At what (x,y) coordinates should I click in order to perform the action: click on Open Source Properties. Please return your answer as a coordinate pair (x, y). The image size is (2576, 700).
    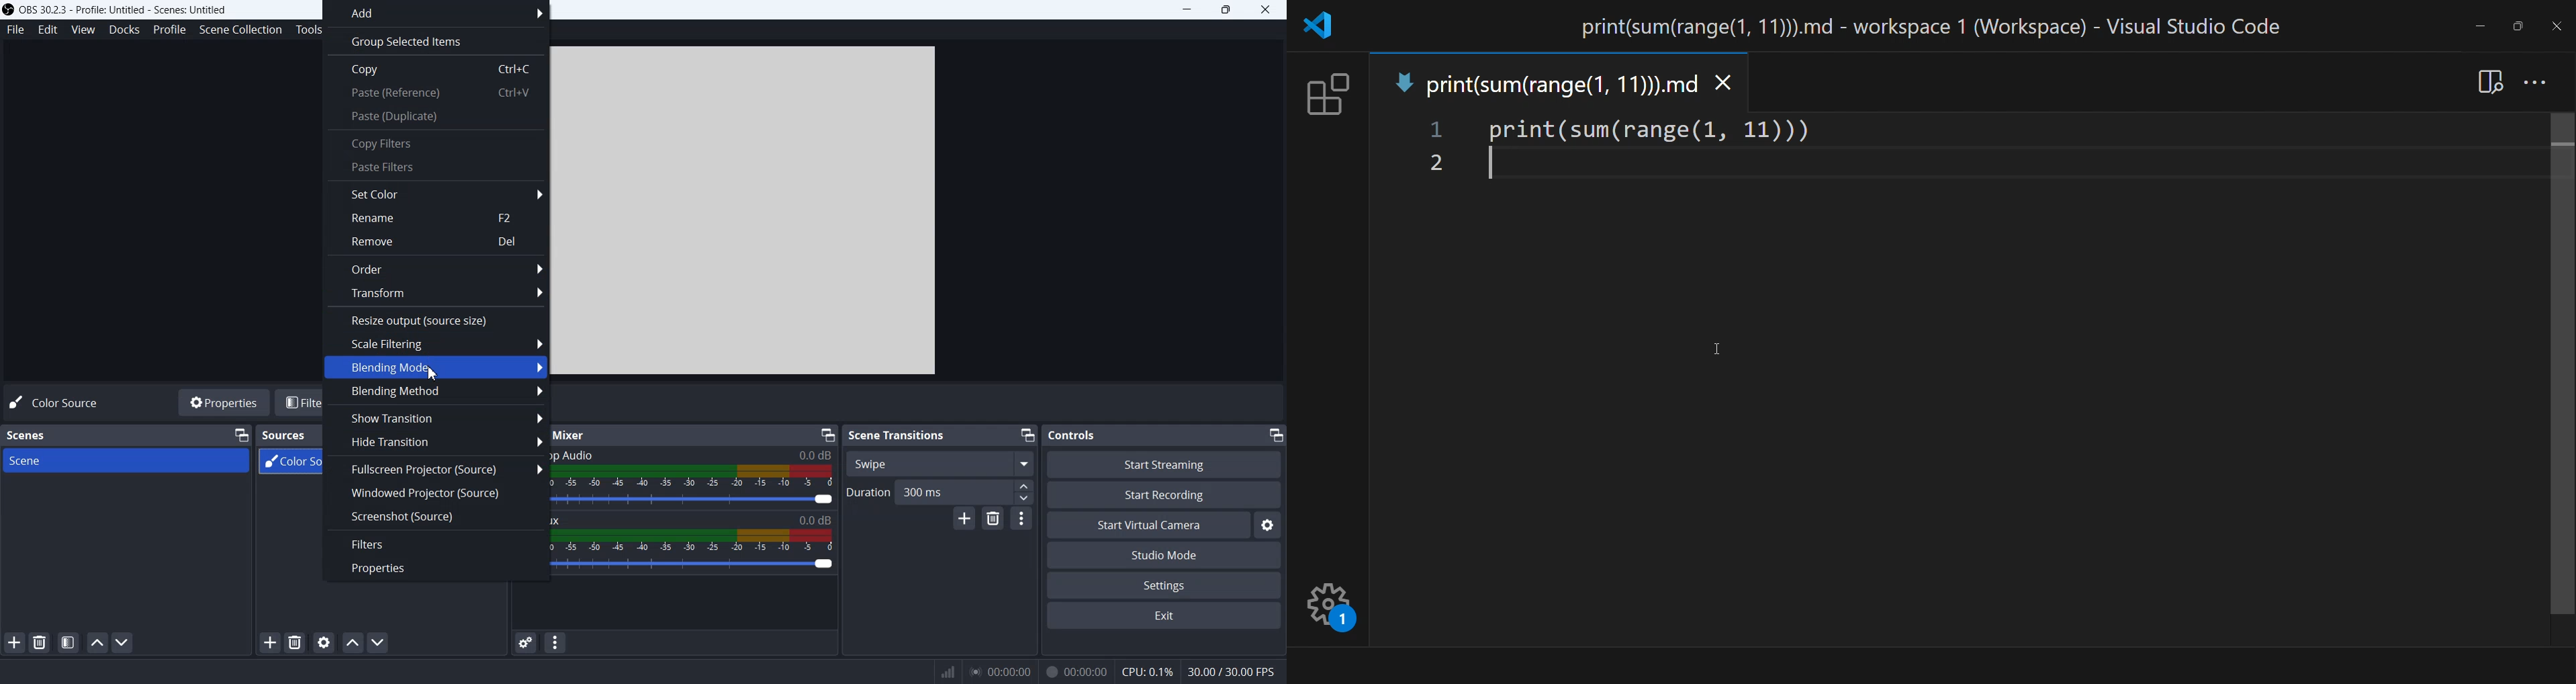
    Looking at the image, I should click on (324, 642).